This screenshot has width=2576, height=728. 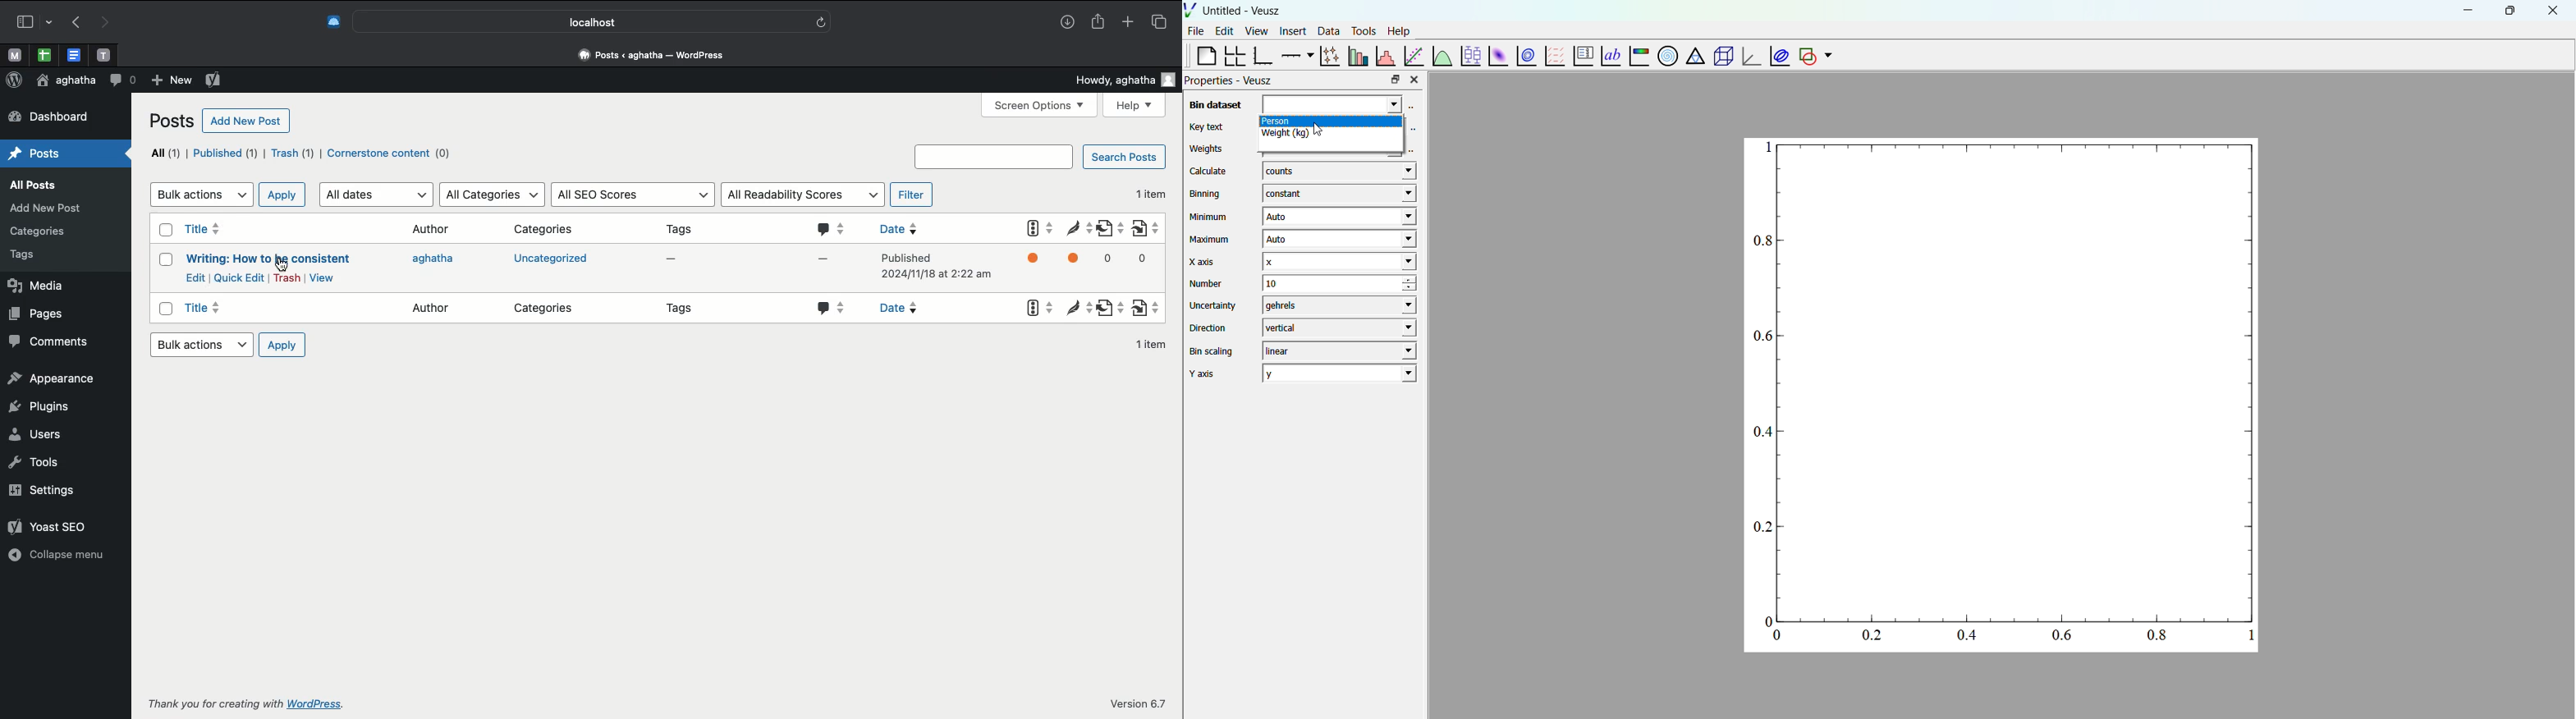 I want to click on Auto , so click(x=1337, y=240).